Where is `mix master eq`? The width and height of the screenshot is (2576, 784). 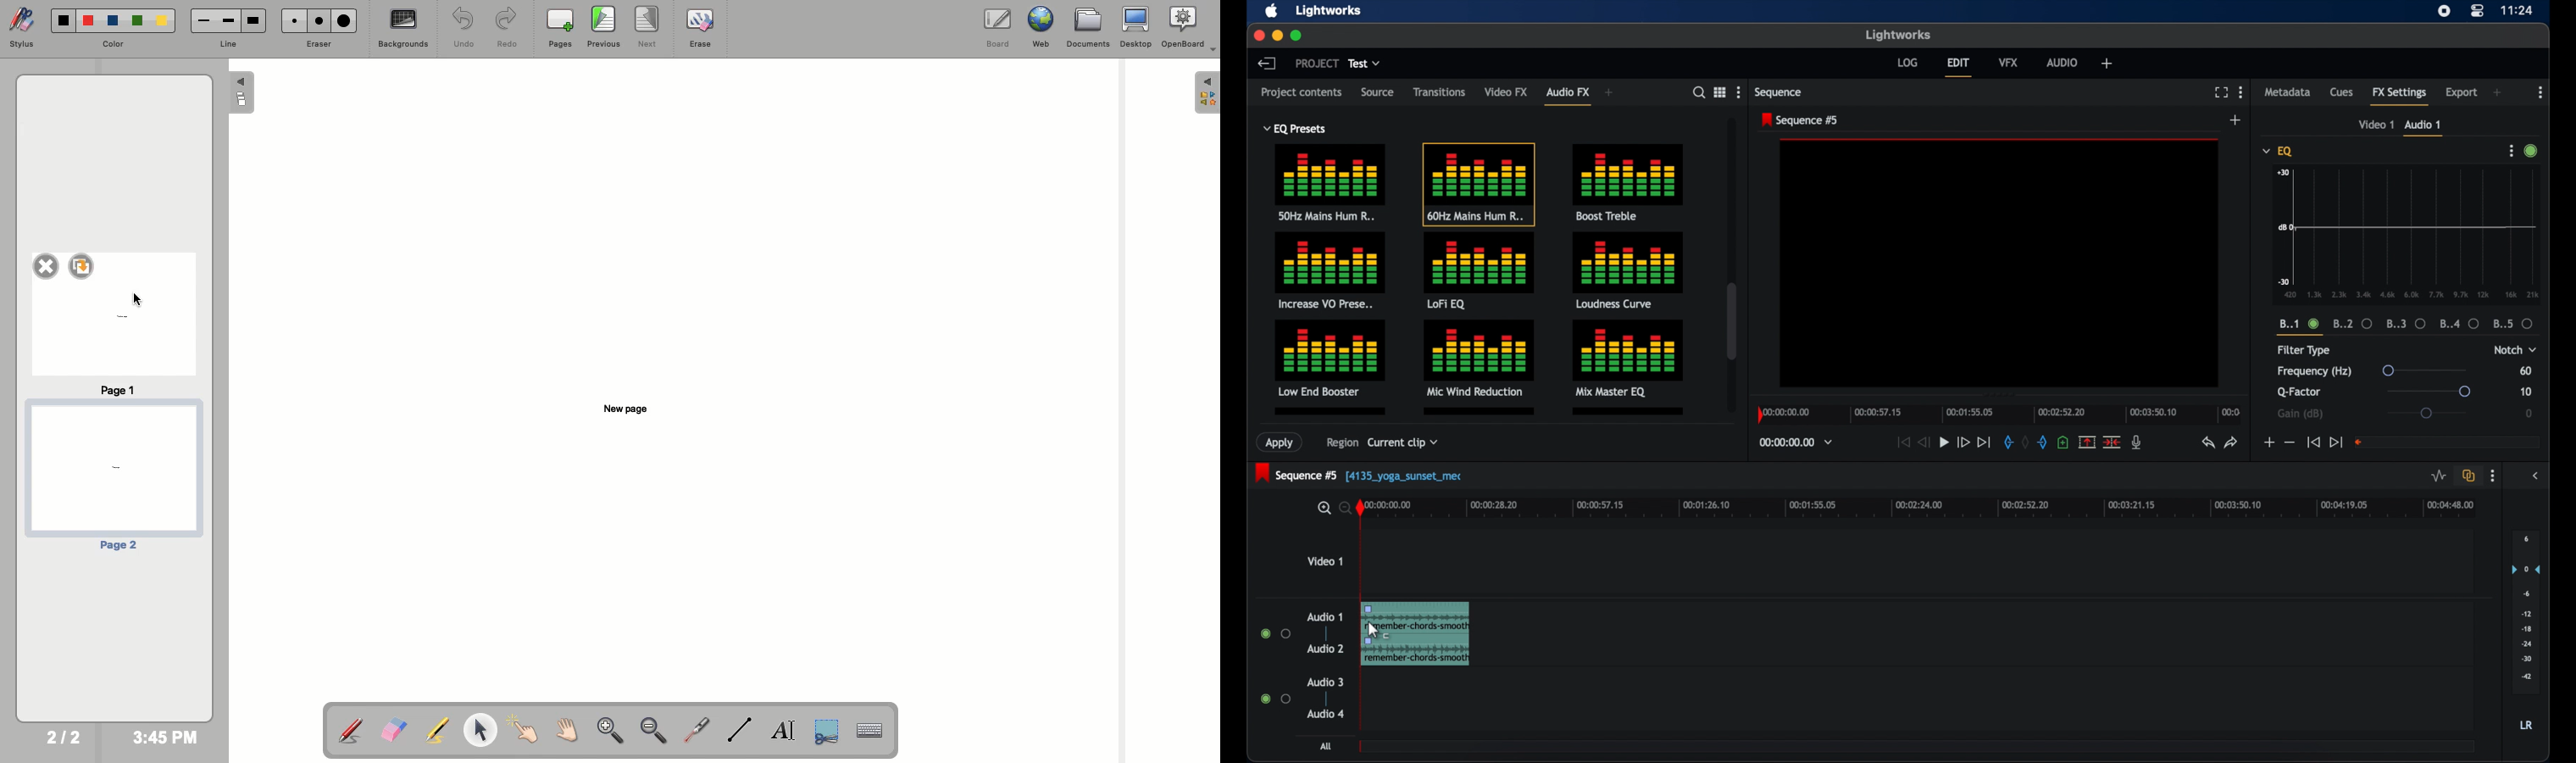 mix master eq is located at coordinates (1626, 357).